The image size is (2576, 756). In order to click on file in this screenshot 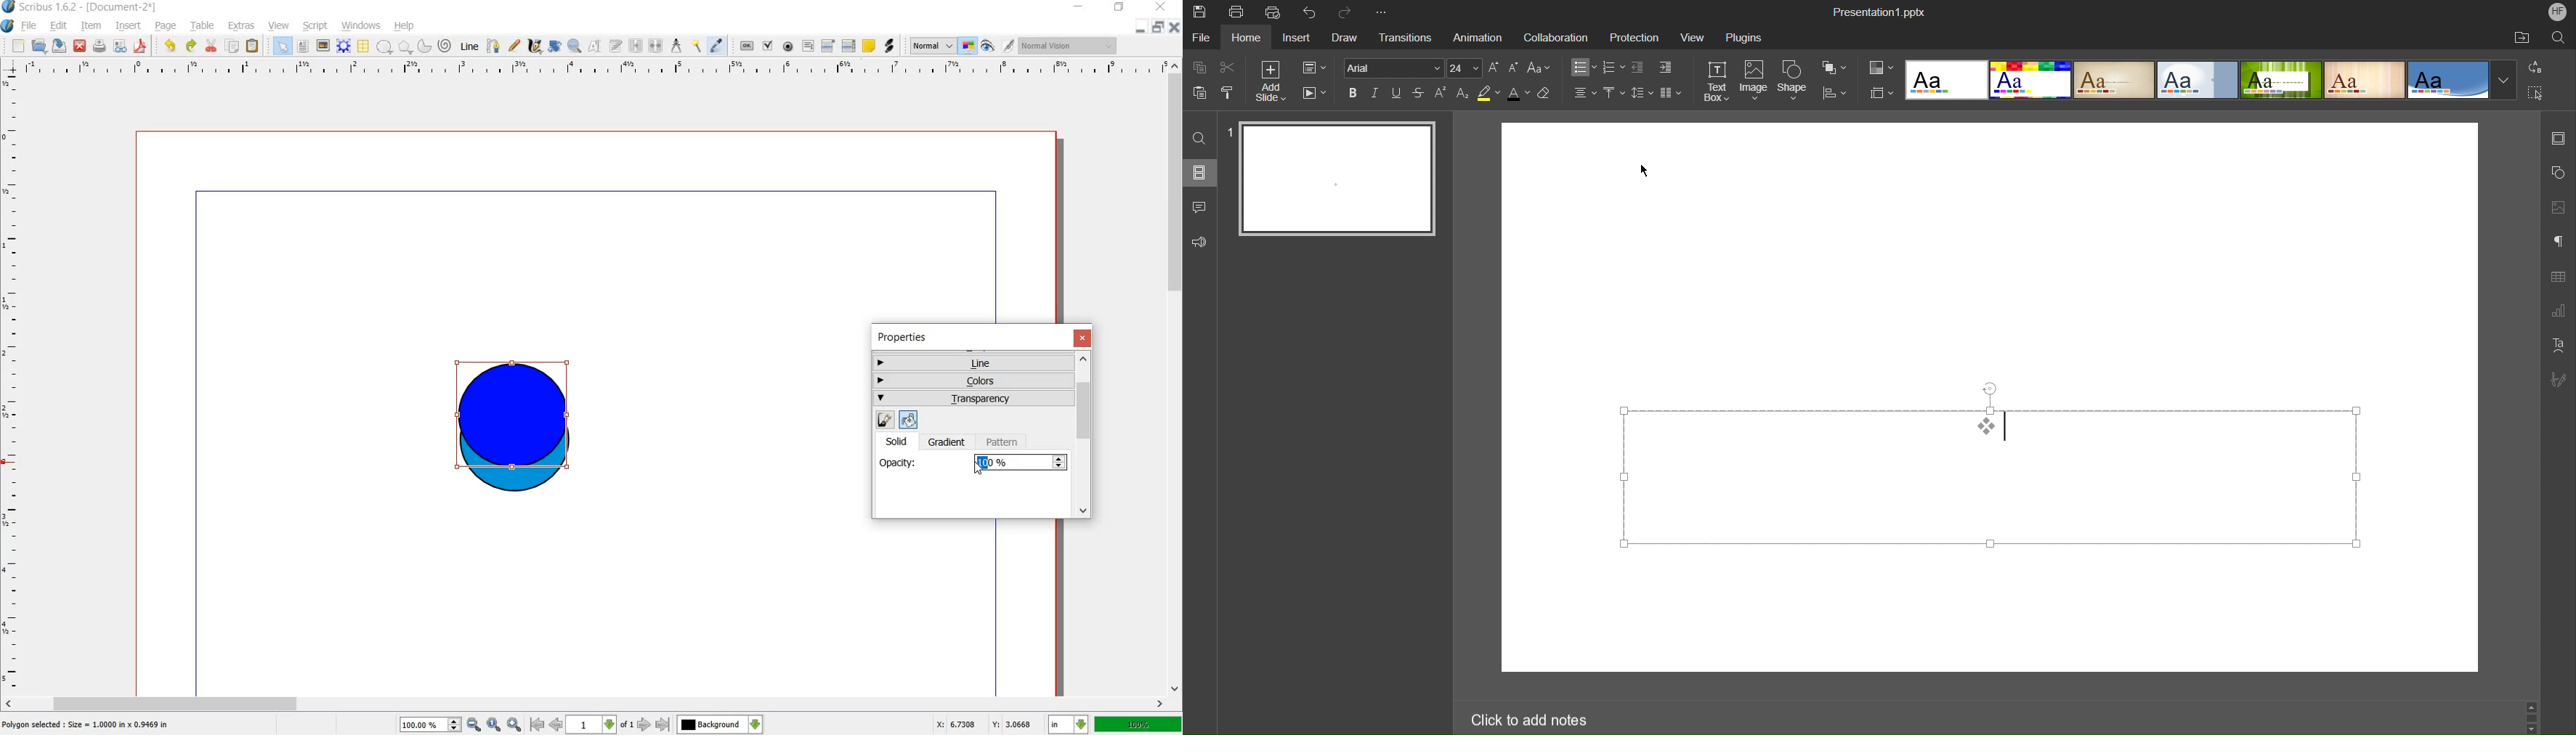, I will do `click(30, 26)`.